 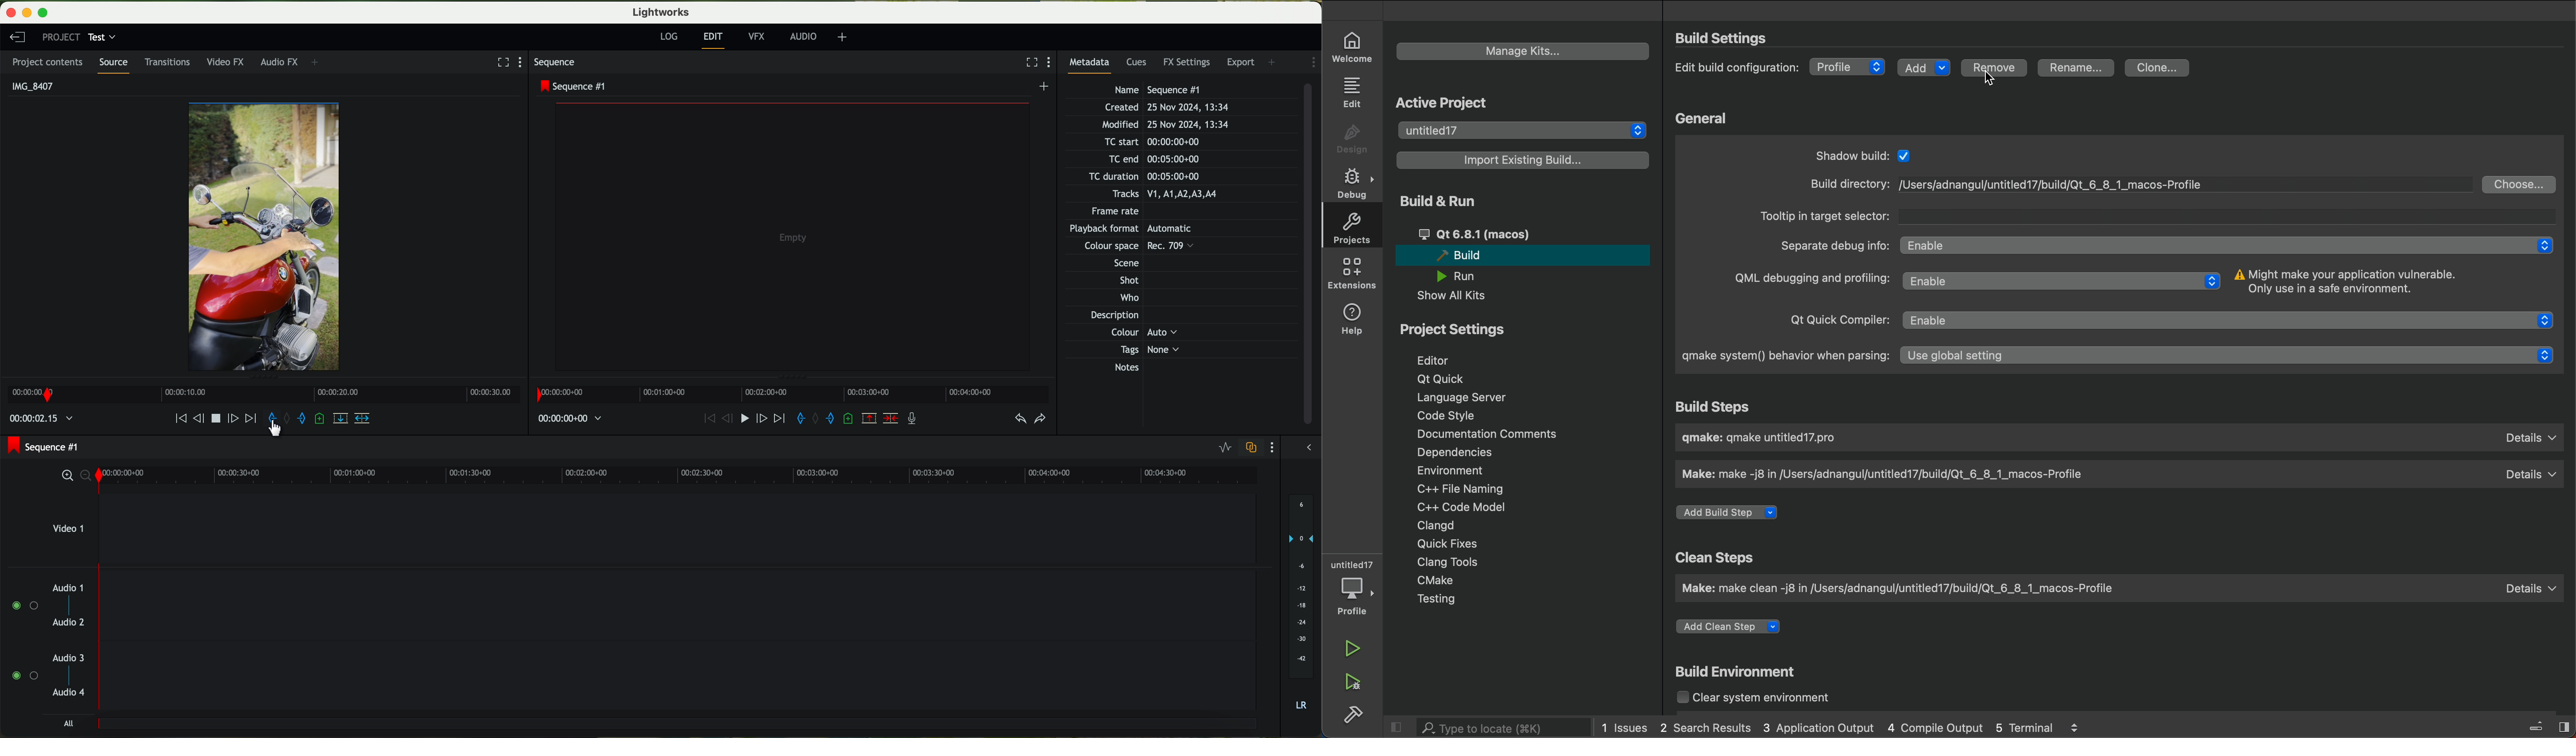 I want to click on tootlp, so click(x=1826, y=216).